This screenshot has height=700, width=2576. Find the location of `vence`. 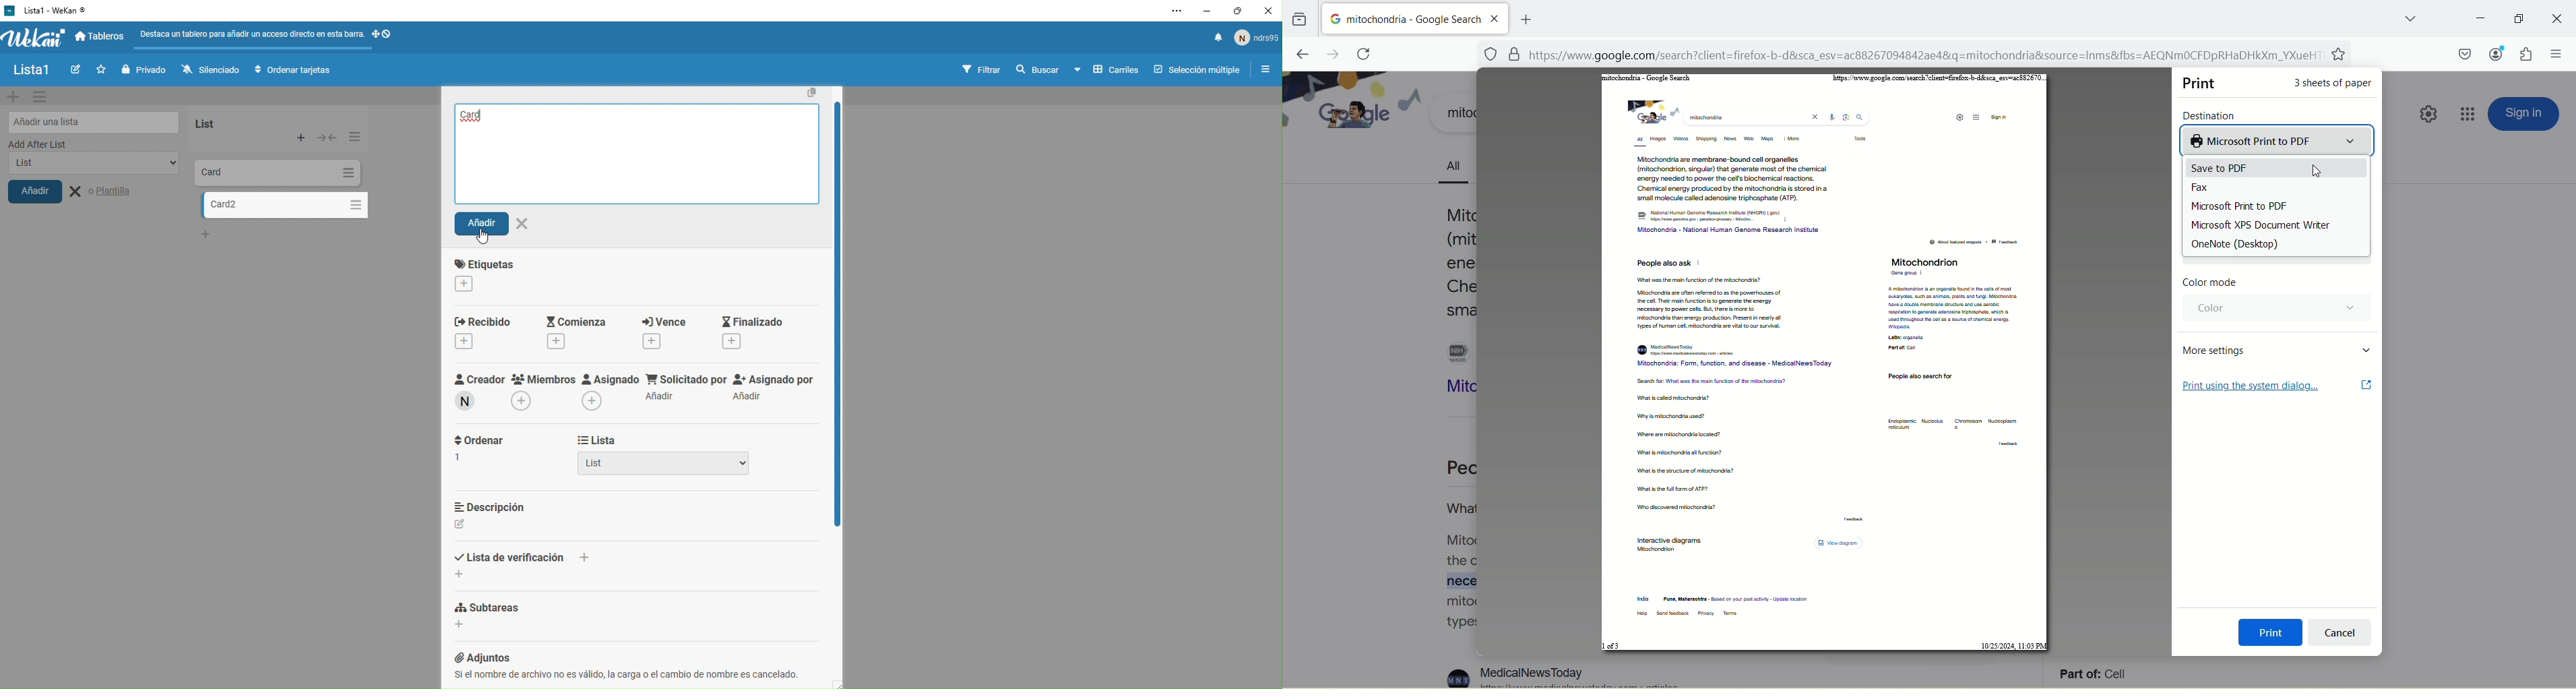

vence is located at coordinates (663, 329).